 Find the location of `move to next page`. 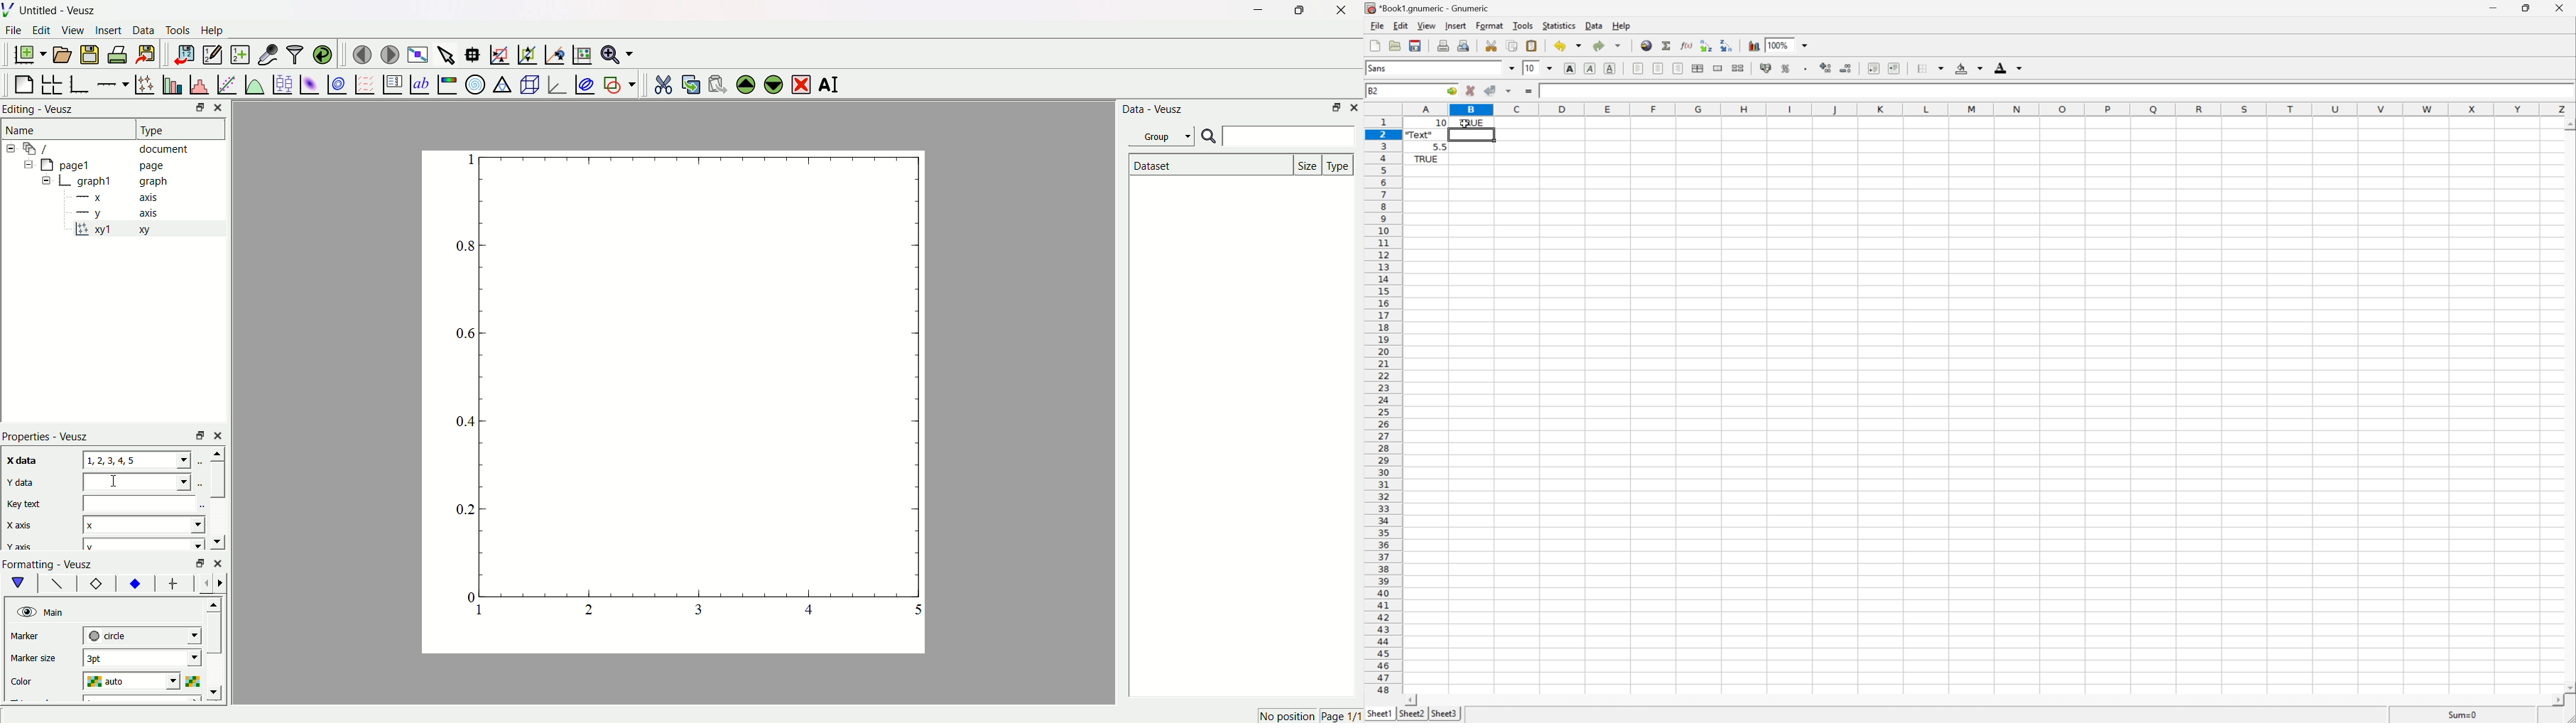

move to next page is located at coordinates (391, 53).